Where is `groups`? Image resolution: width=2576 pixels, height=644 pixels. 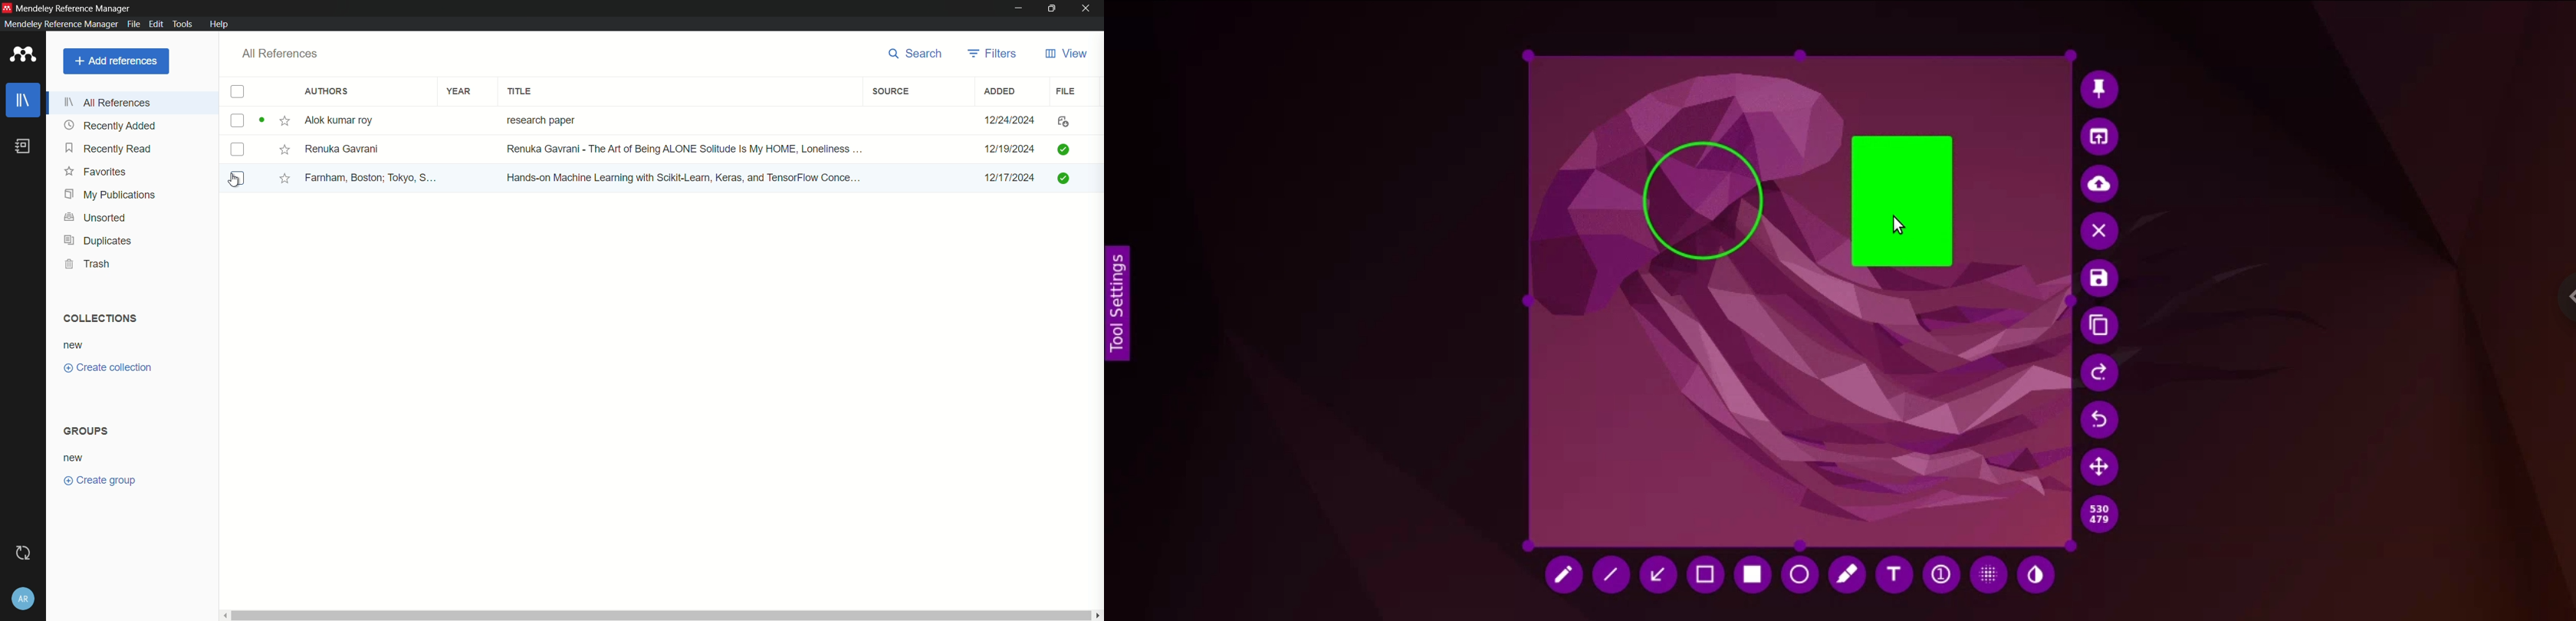
groups is located at coordinates (87, 431).